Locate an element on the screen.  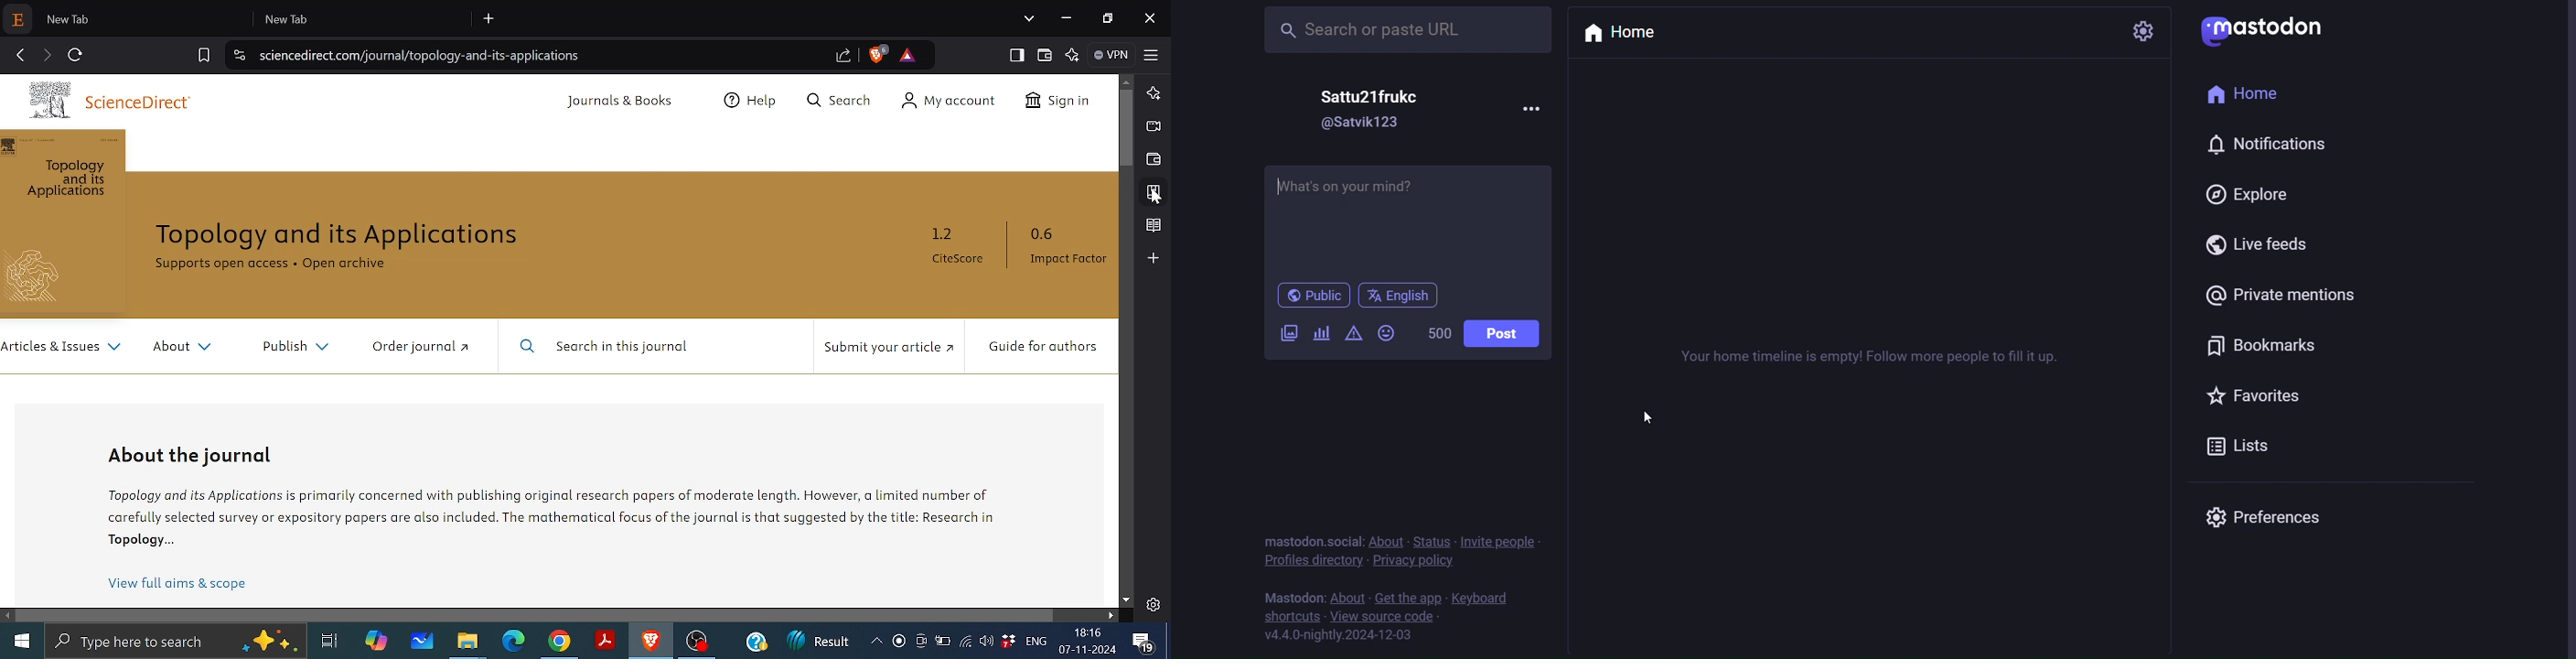
source code is located at coordinates (1383, 617).